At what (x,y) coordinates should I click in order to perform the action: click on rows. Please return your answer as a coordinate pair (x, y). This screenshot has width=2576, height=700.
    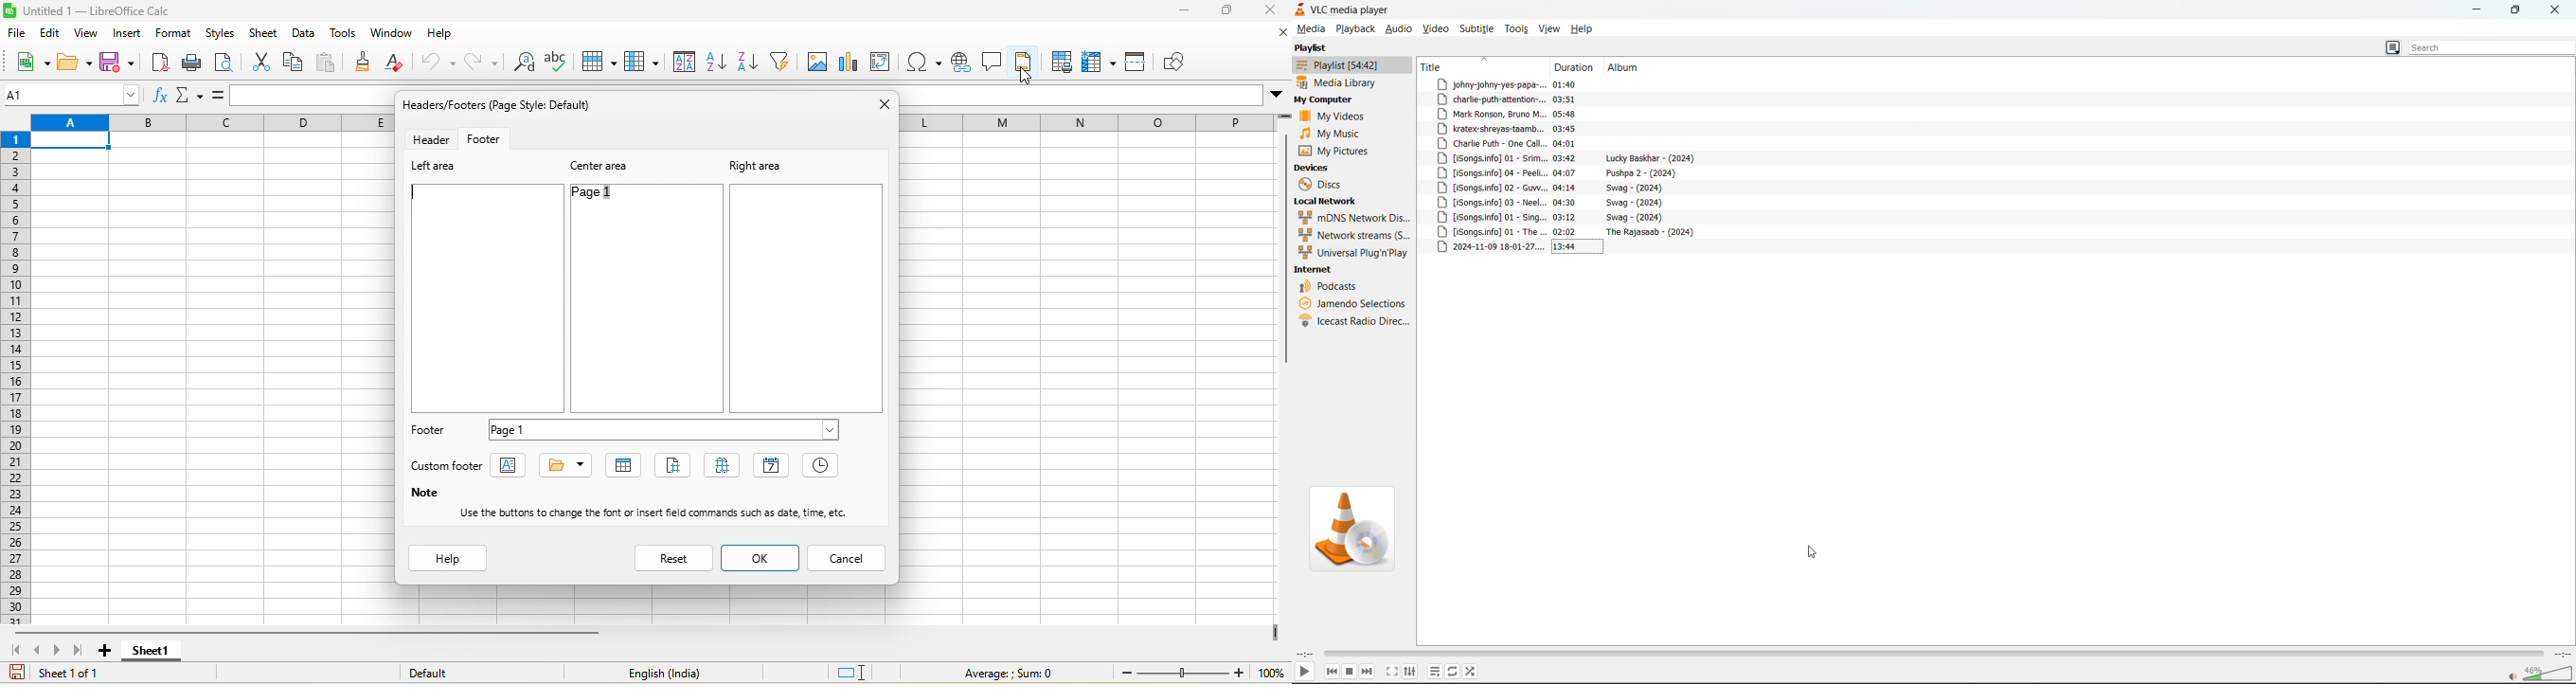
    Looking at the image, I should click on (13, 377).